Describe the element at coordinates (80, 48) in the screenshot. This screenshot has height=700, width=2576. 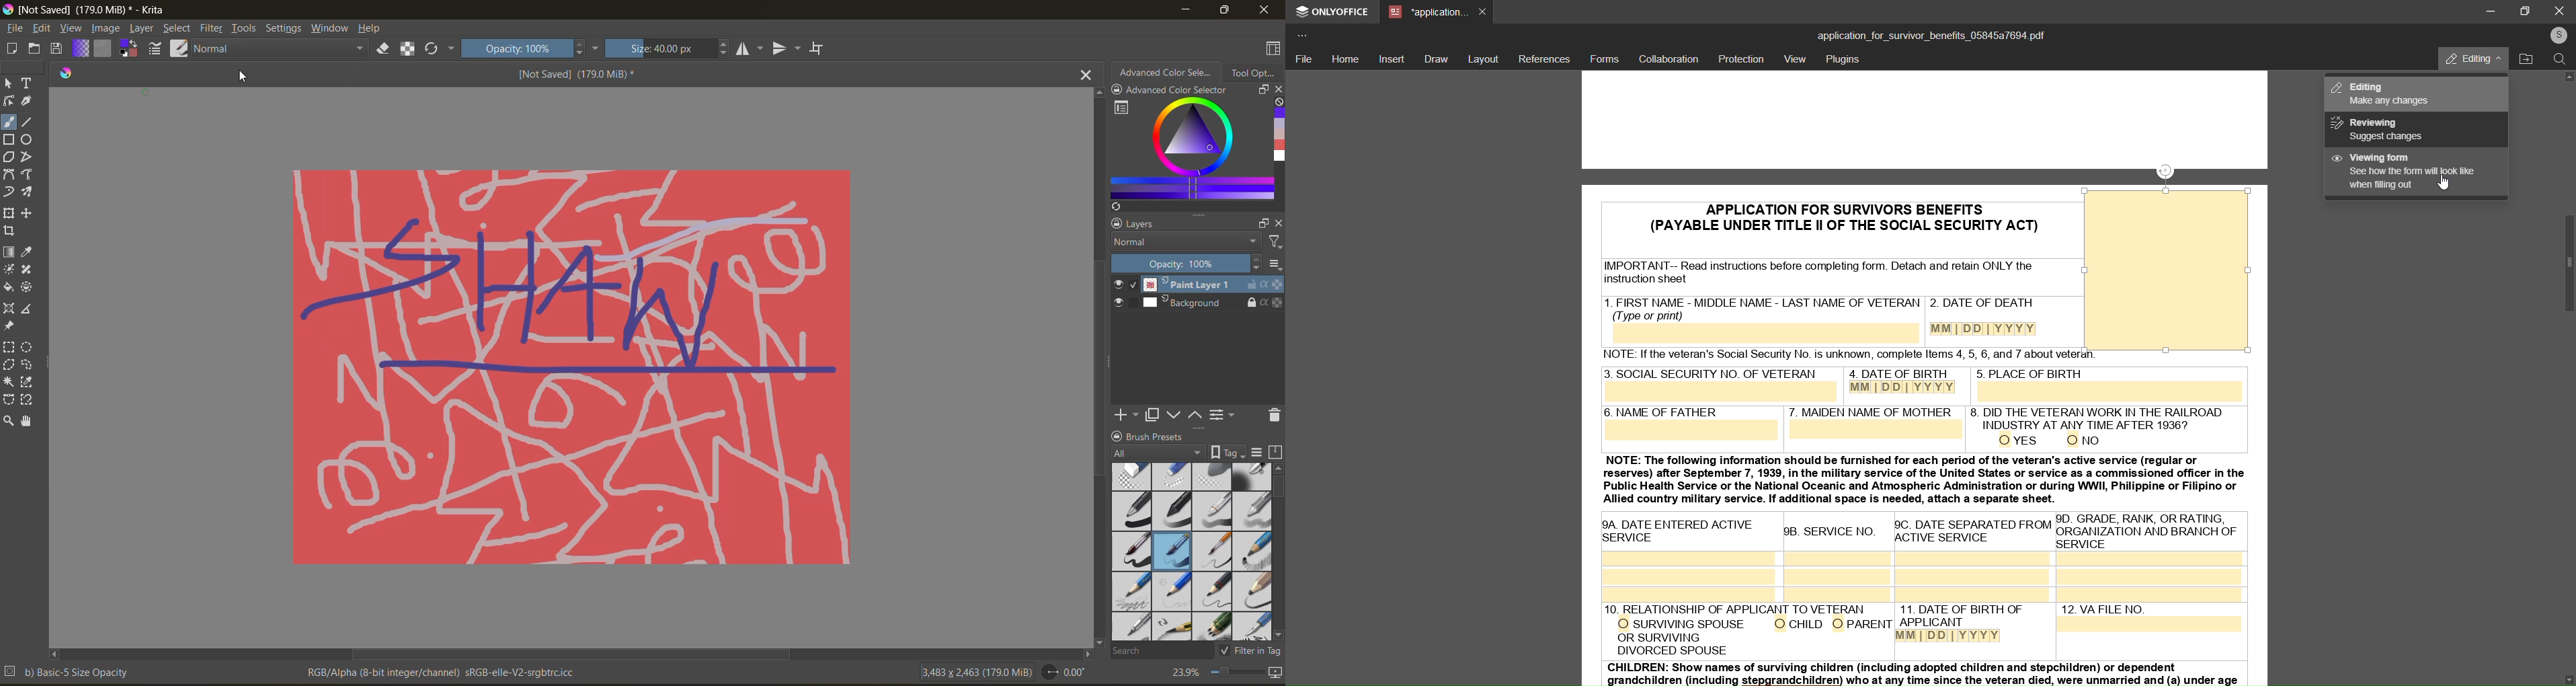
I see `fill gradient` at that location.